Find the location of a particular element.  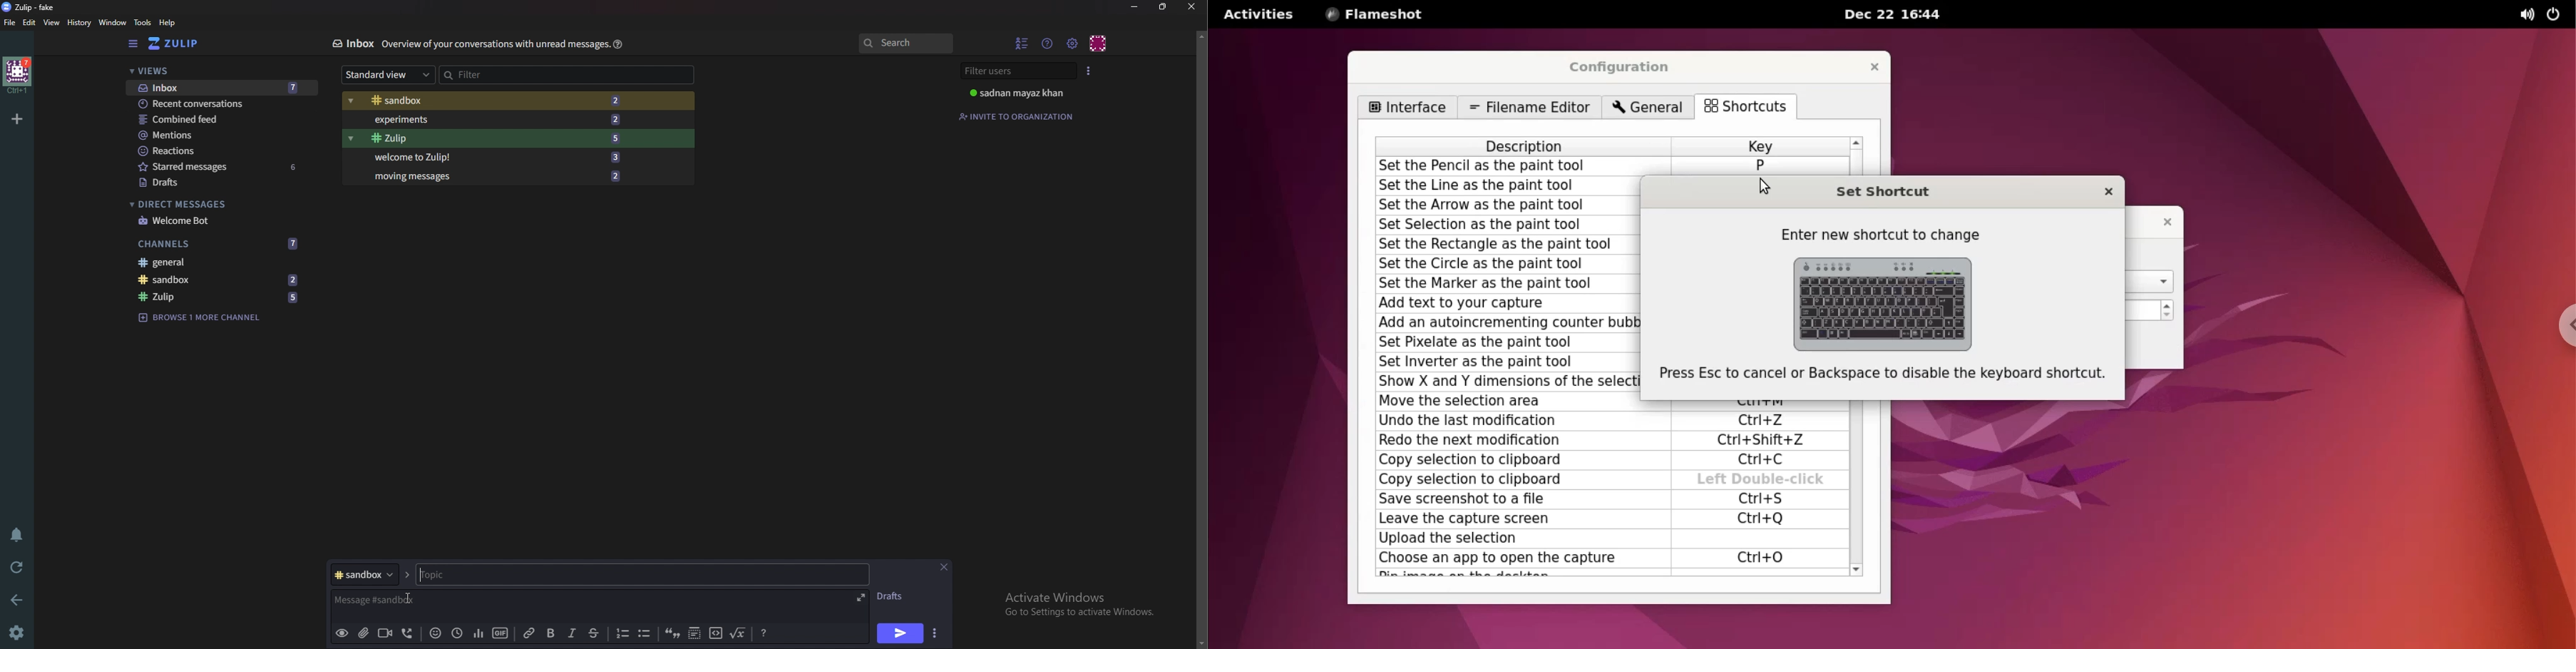

close is located at coordinates (1873, 66).